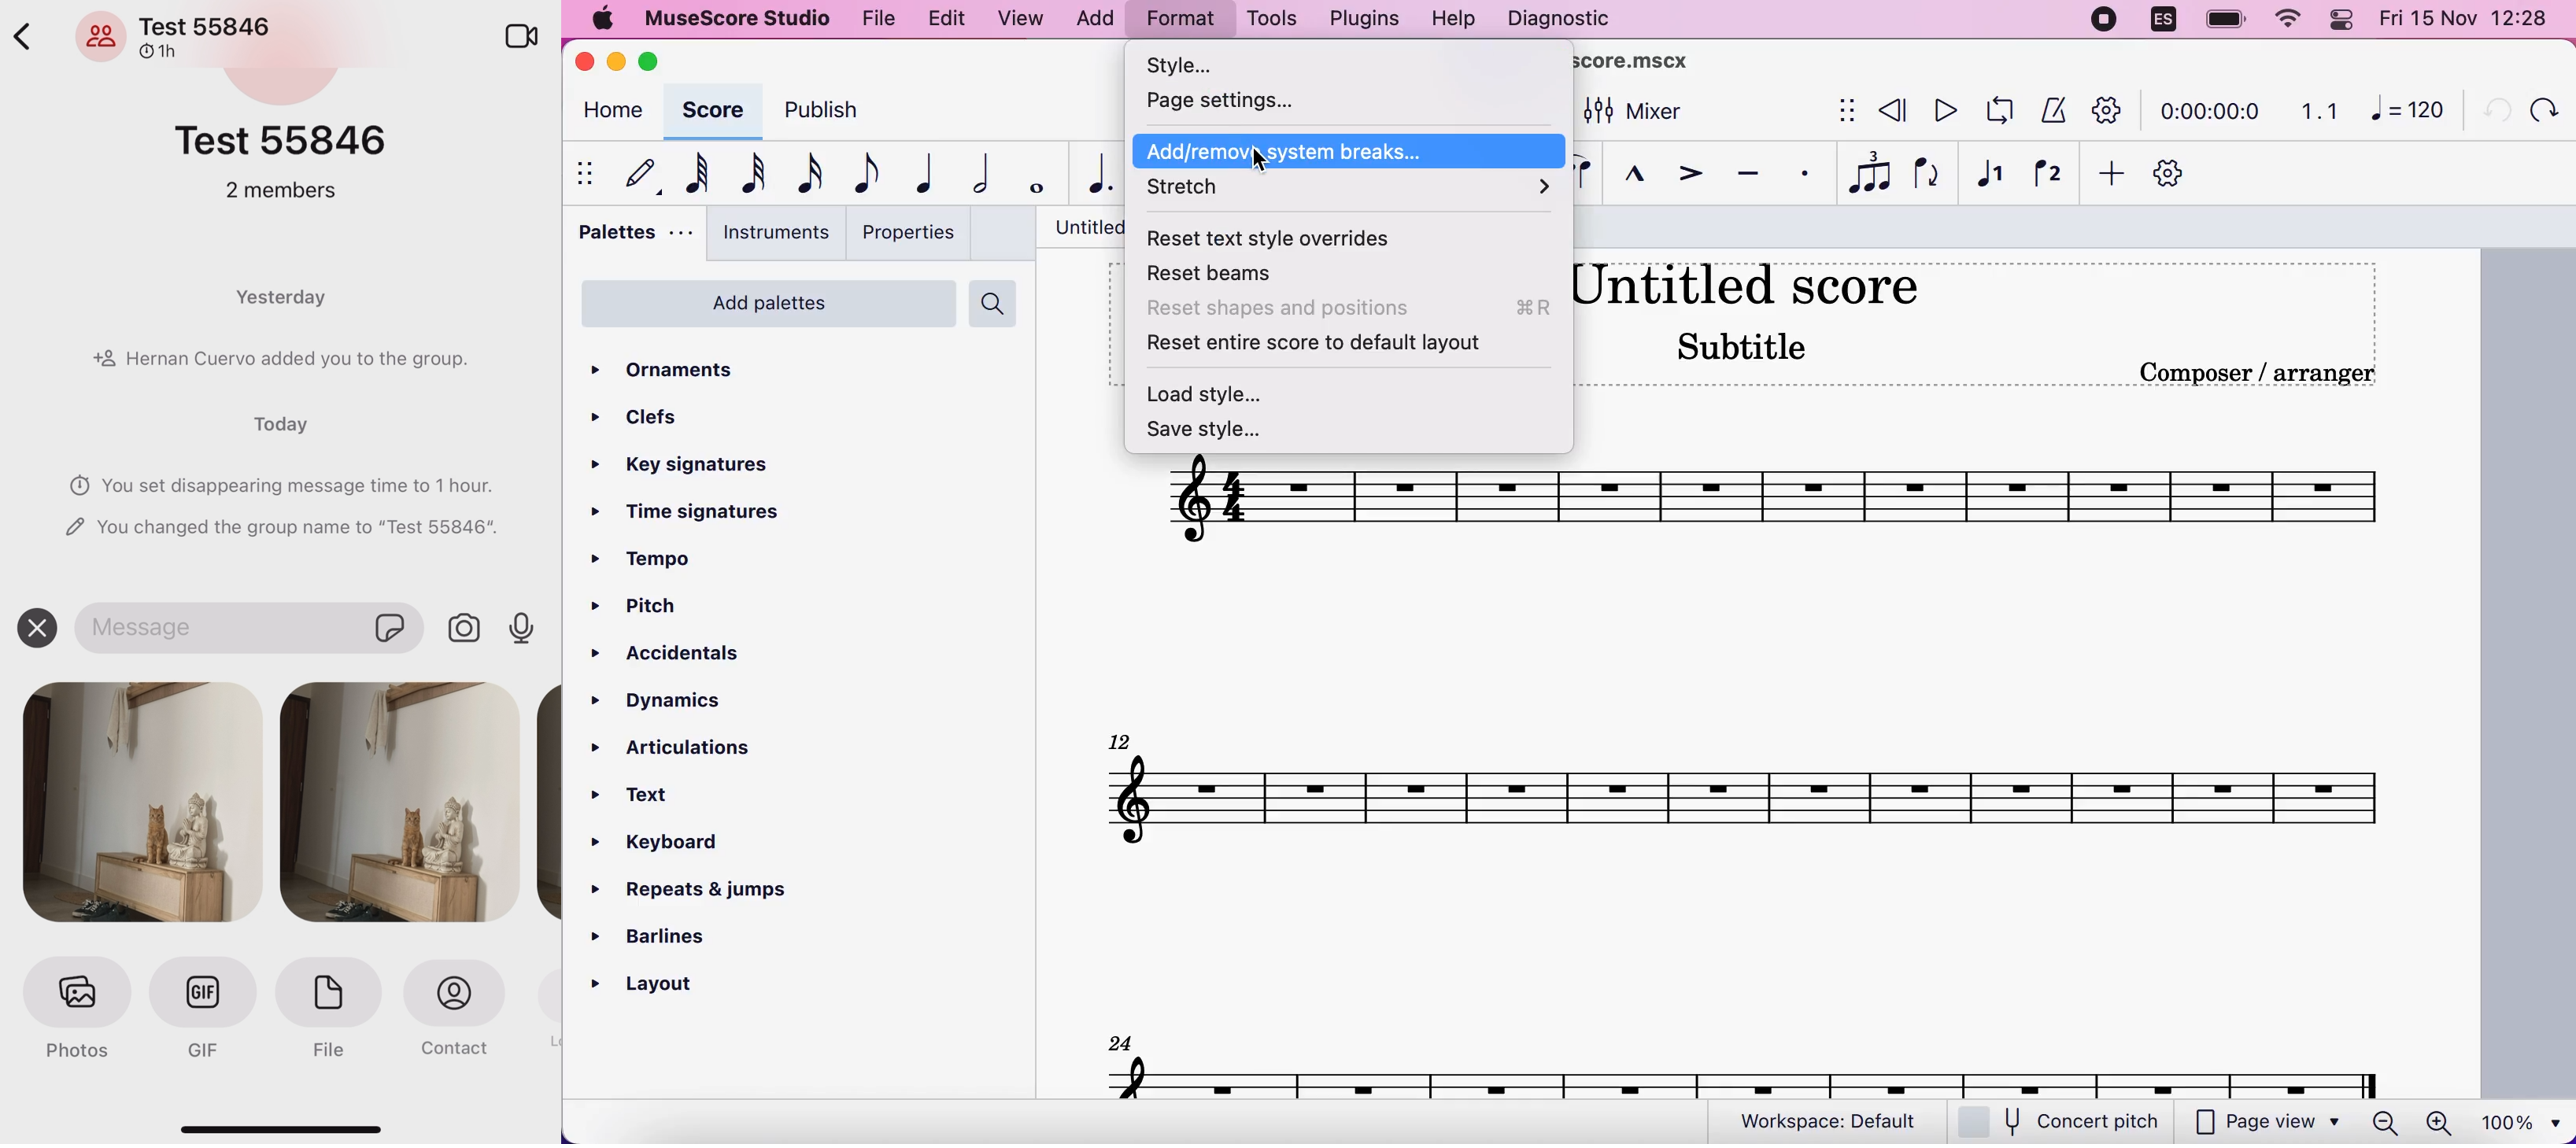 The image size is (2576, 1148). What do you see at coordinates (1233, 276) in the screenshot?
I see `reset beams` at bounding box center [1233, 276].